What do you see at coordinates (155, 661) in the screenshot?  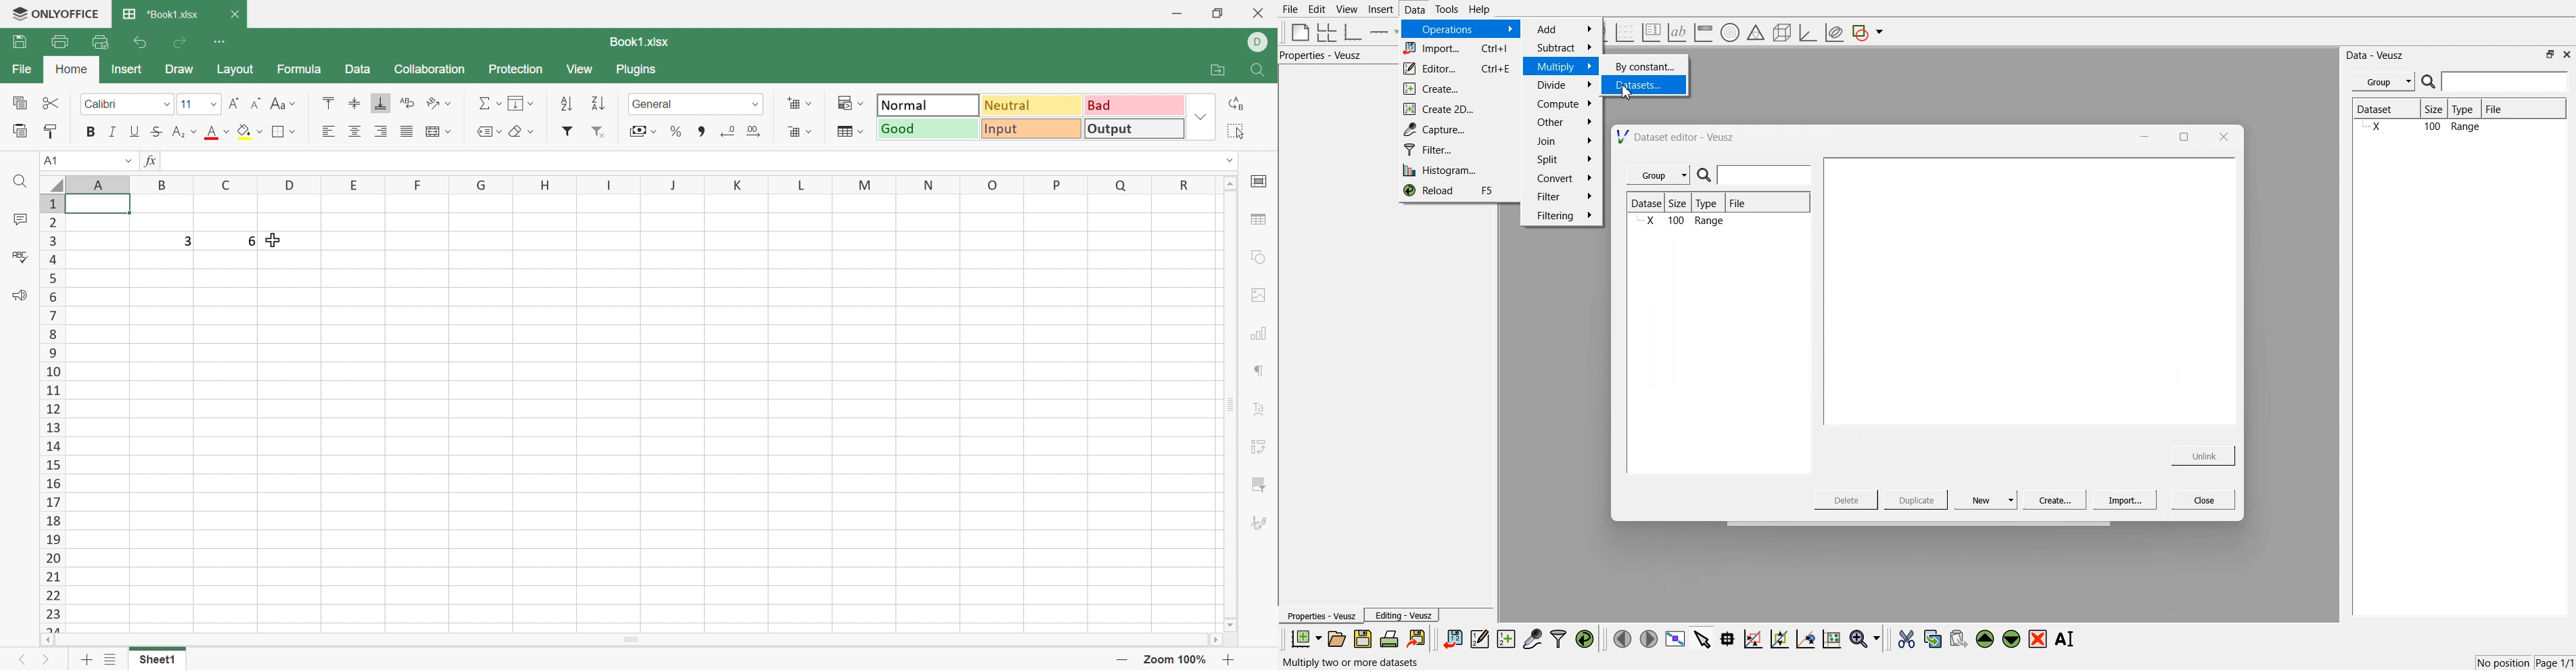 I see `Sheet1` at bounding box center [155, 661].